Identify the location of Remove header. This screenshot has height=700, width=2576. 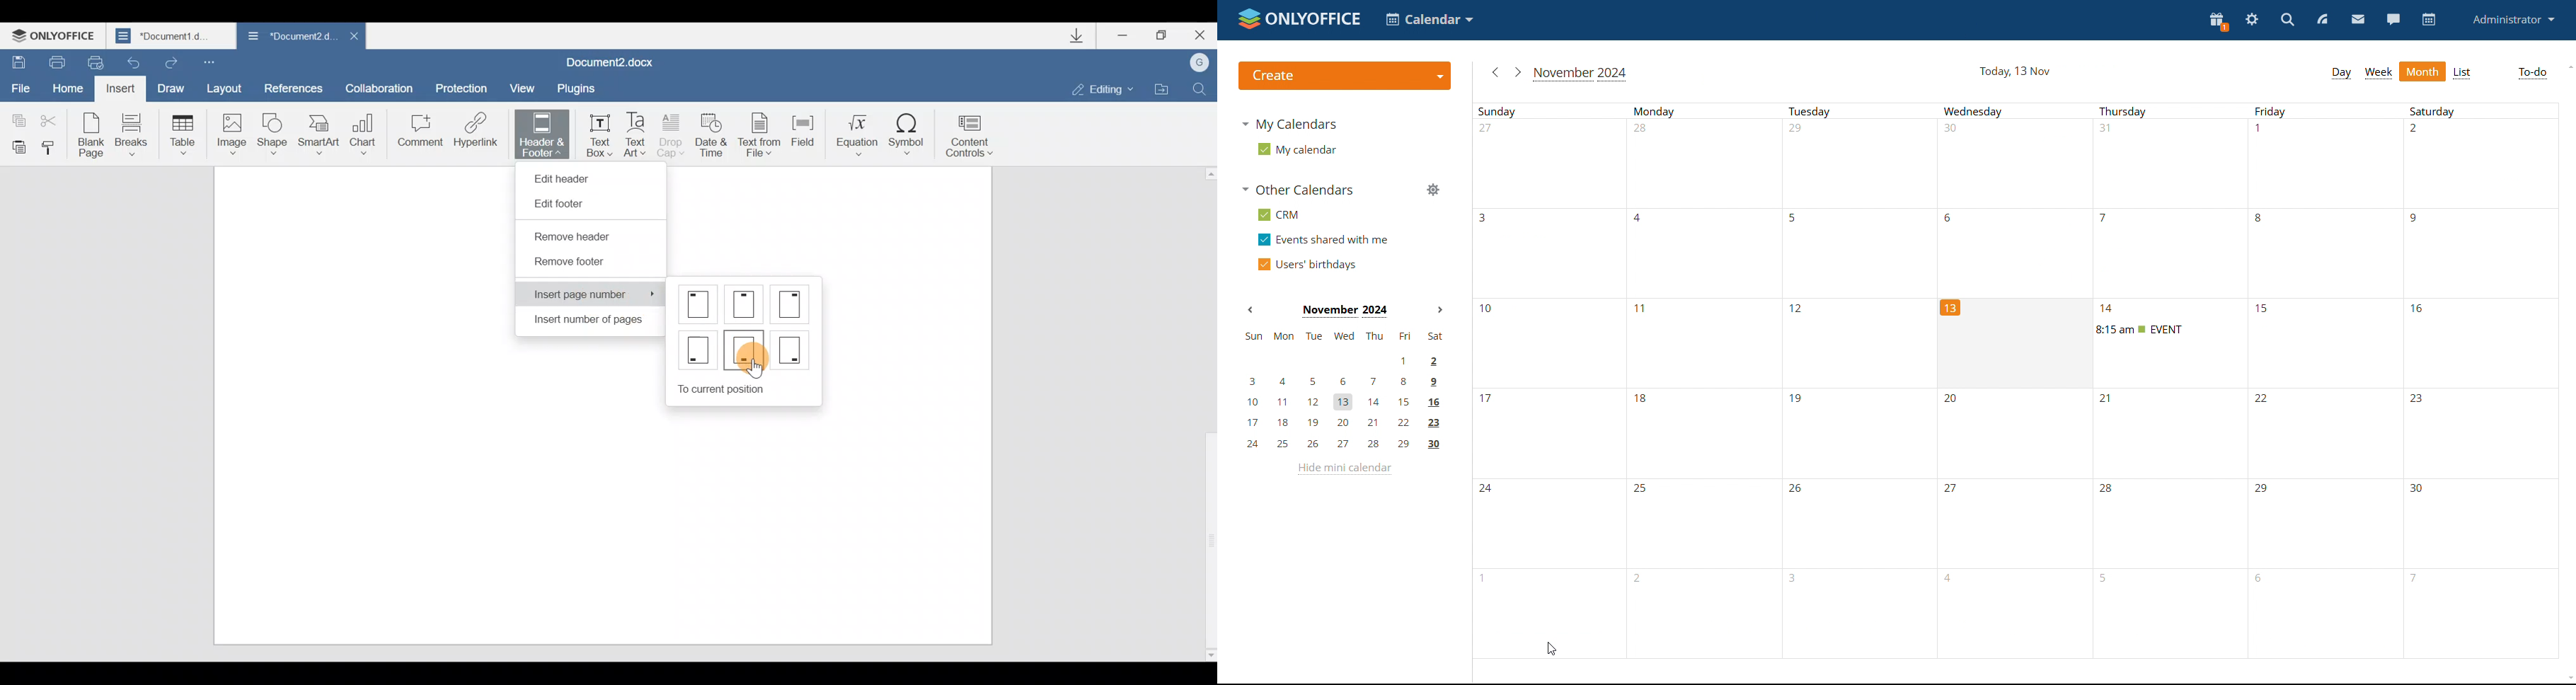
(581, 238).